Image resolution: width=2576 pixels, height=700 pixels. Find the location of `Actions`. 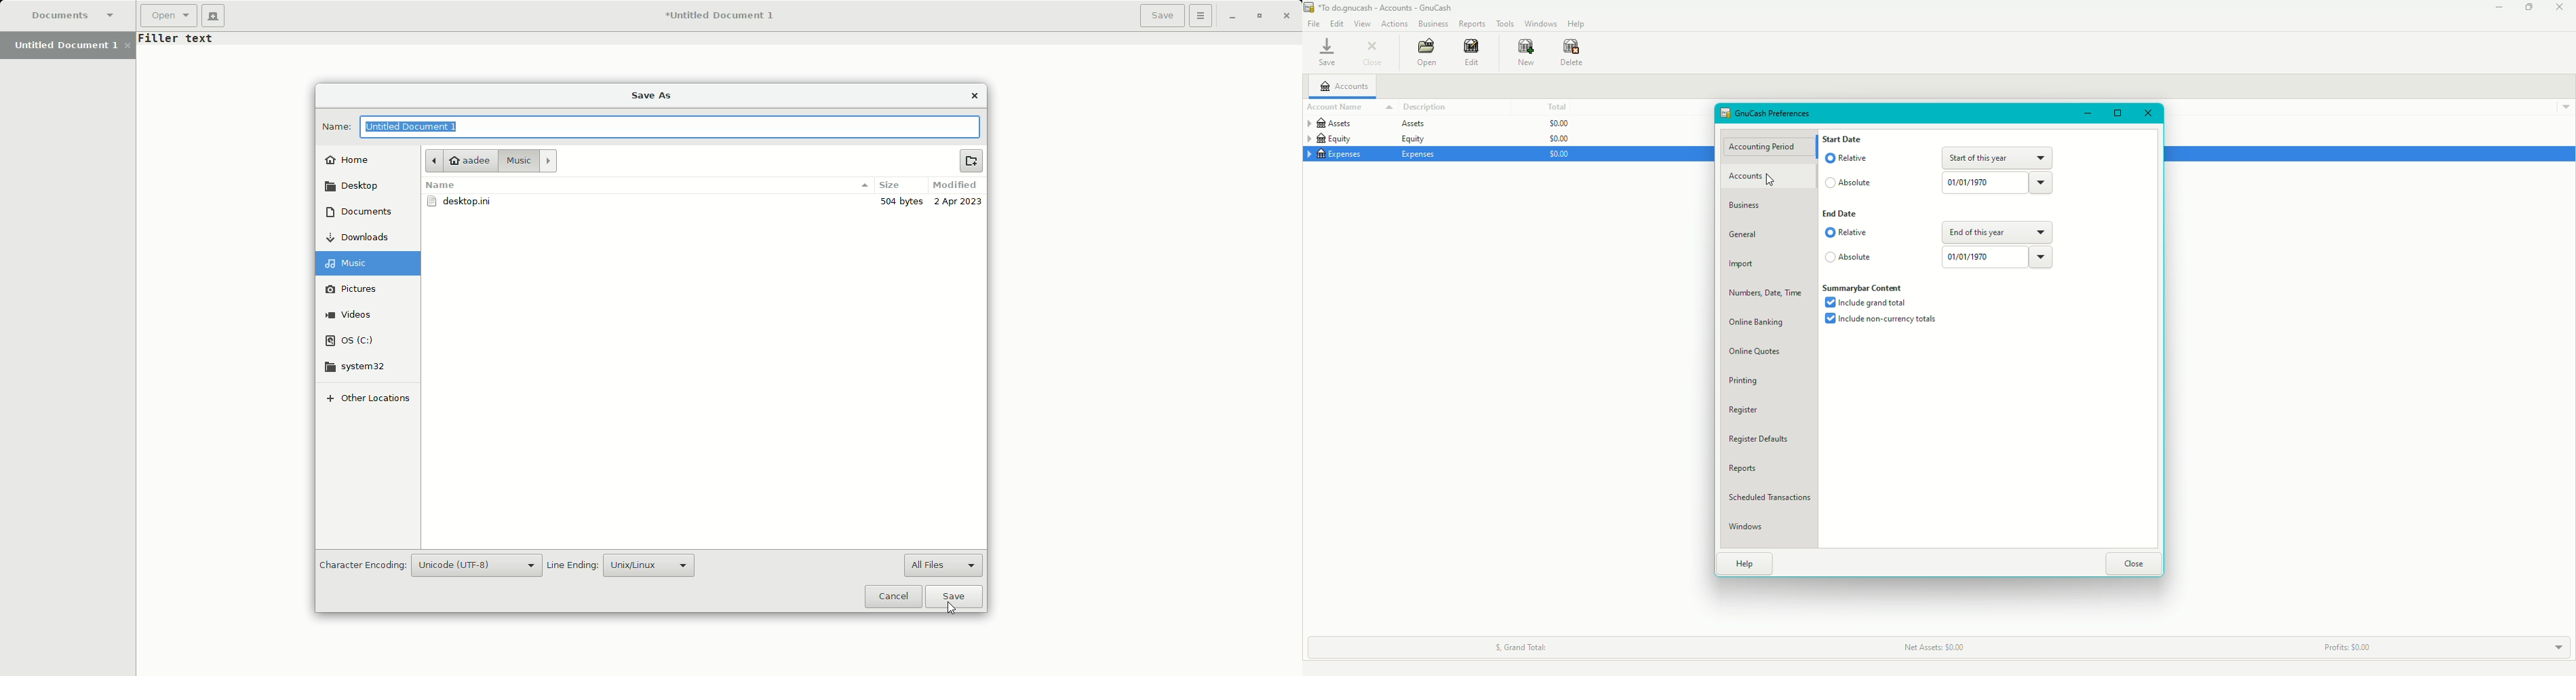

Actions is located at coordinates (1396, 24).